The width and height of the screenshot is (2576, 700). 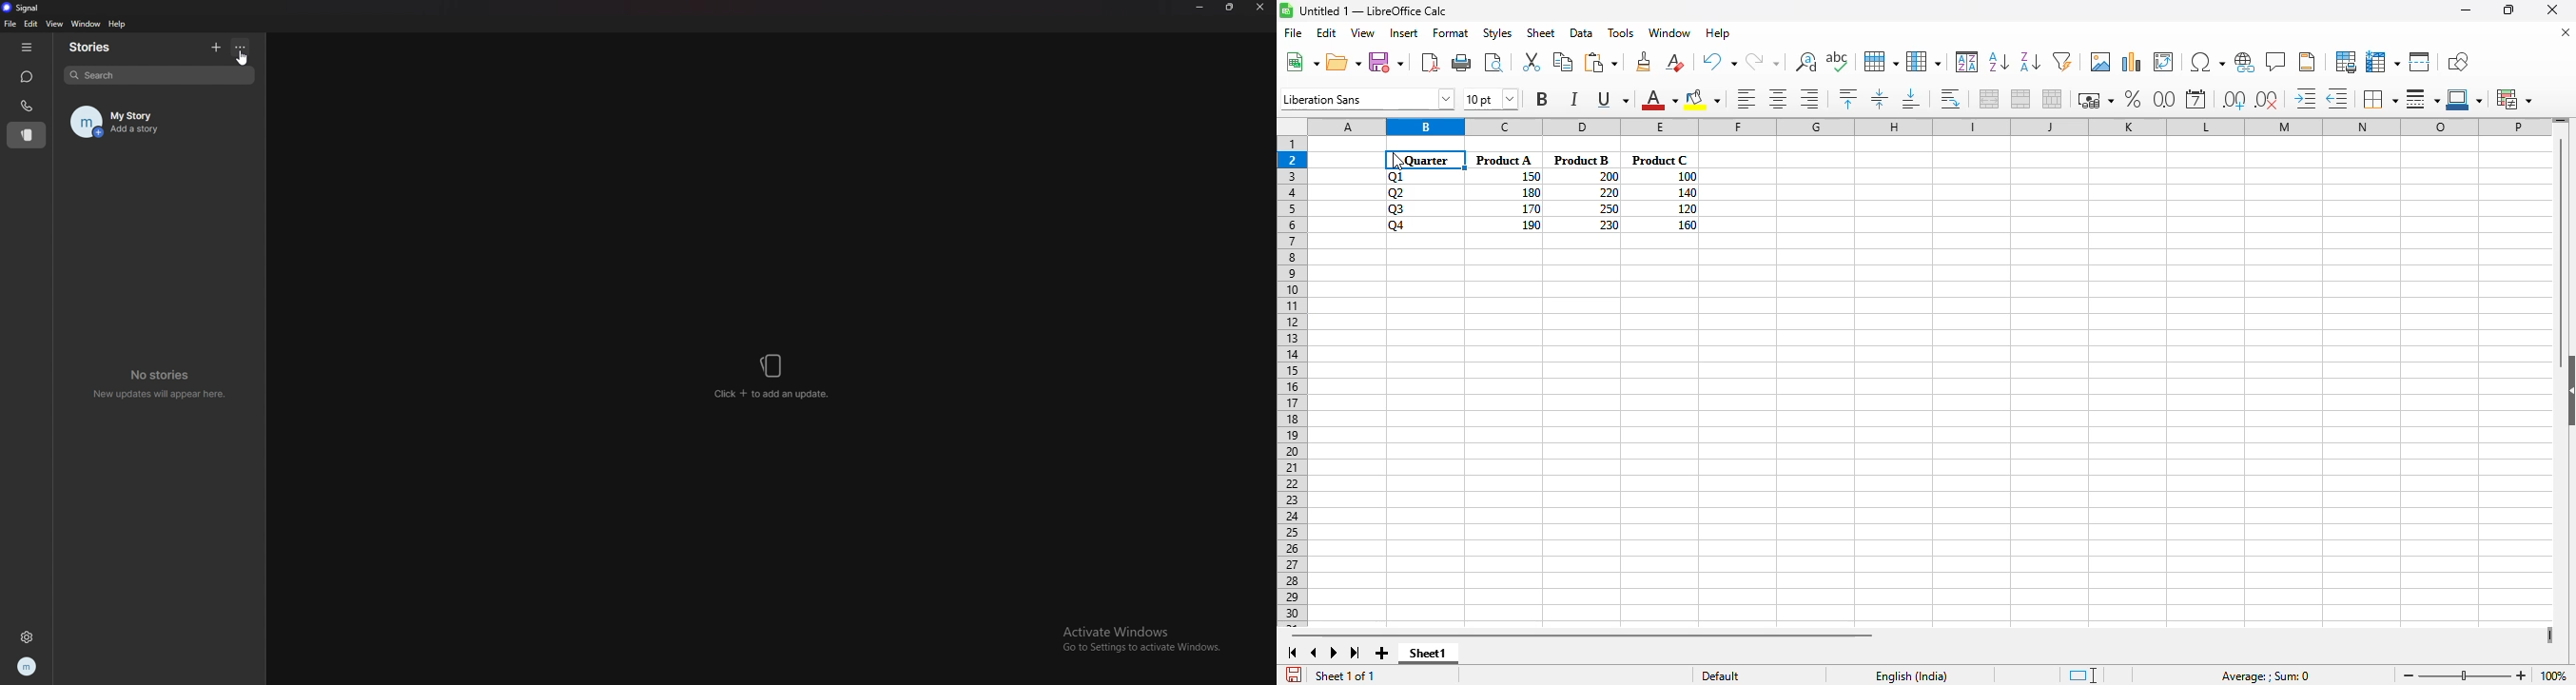 What do you see at coordinates (2101, 61) in the screenshot?
I see `insert image` at bounding box center [2101, 61].